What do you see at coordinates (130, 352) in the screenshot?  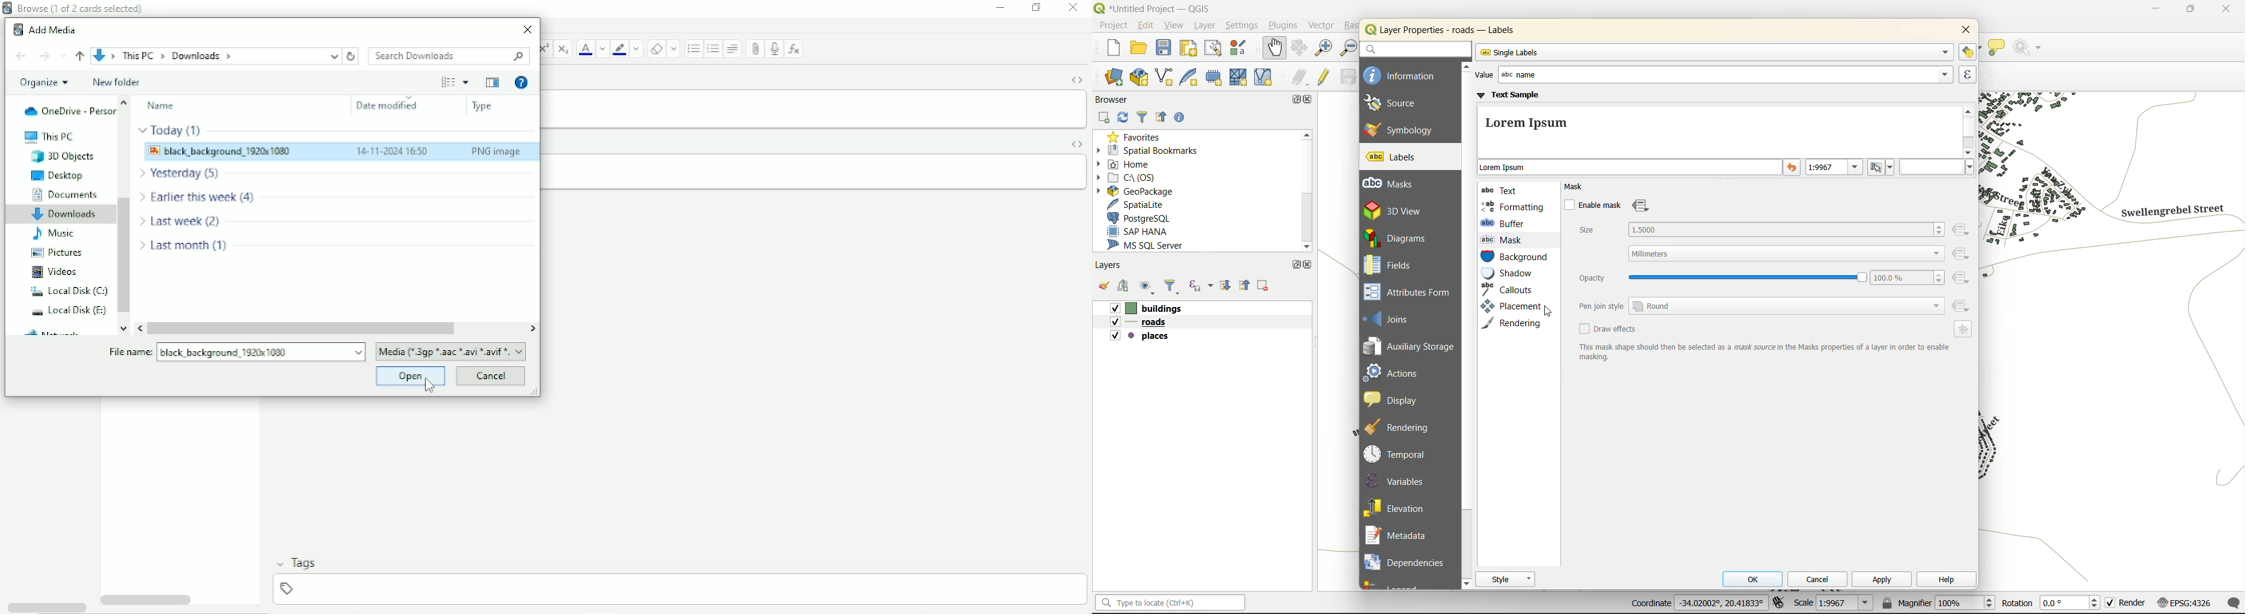 I see `file name` at bounding box center [130, 352].